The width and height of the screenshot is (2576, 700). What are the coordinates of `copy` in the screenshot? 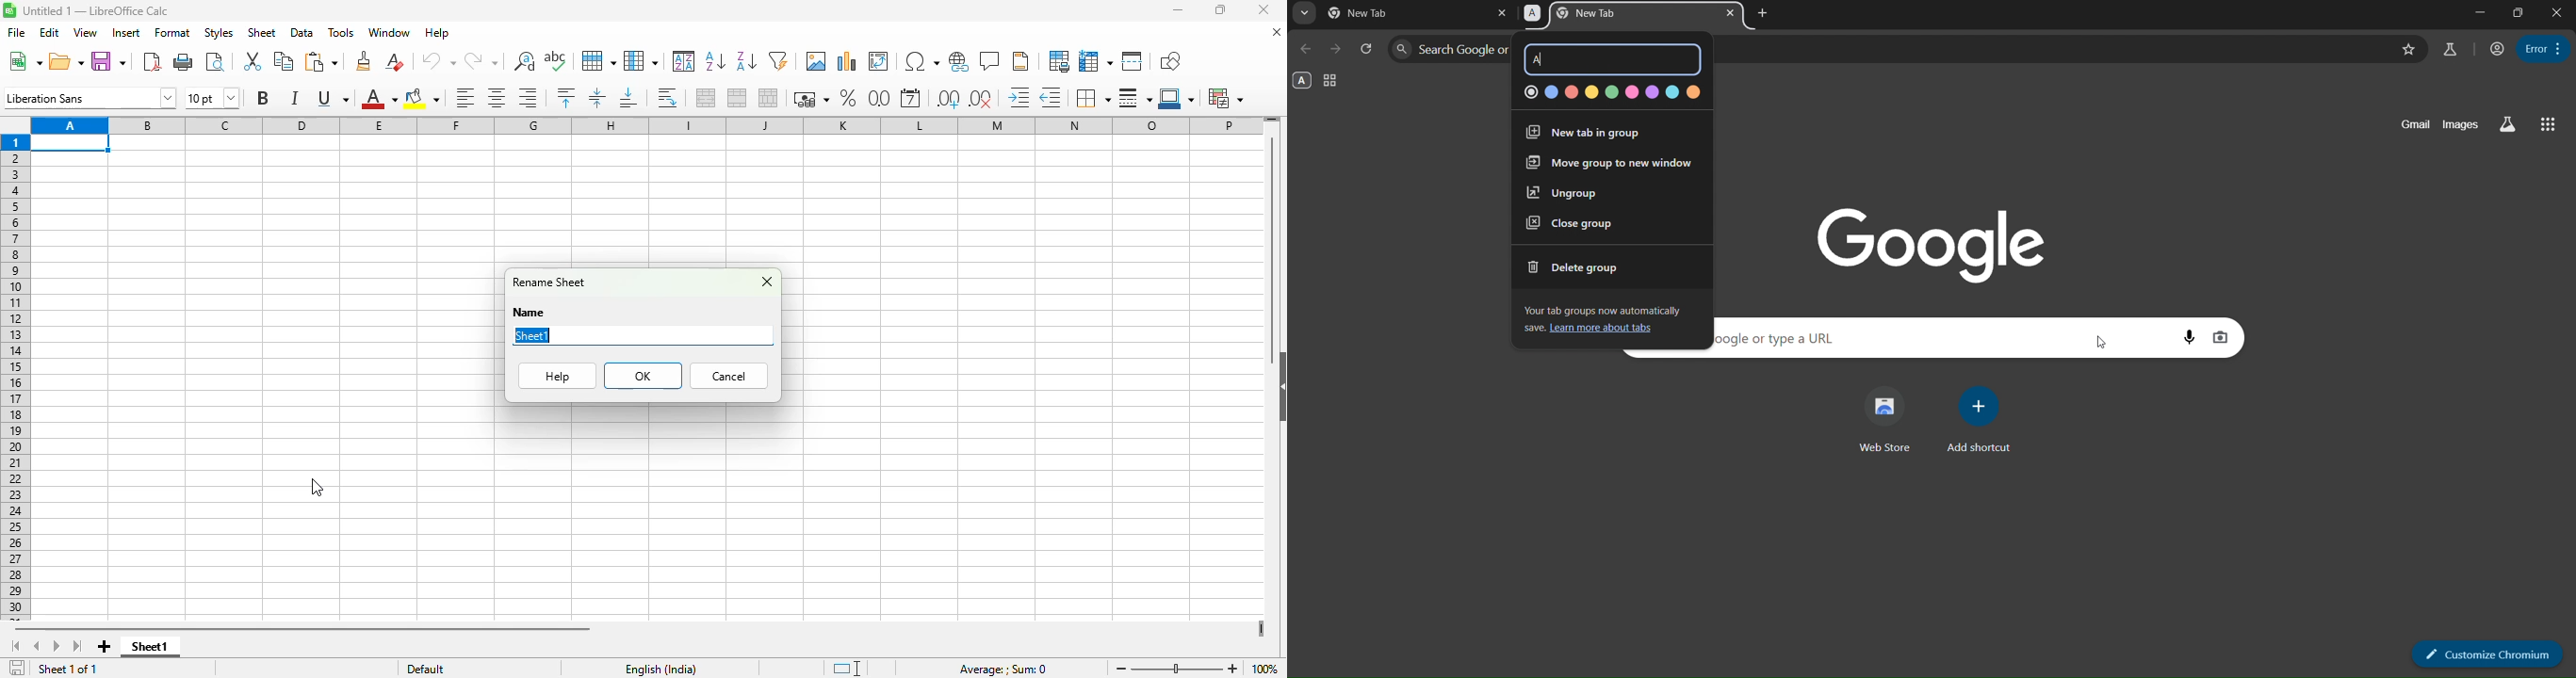 It's located at (284, 59).